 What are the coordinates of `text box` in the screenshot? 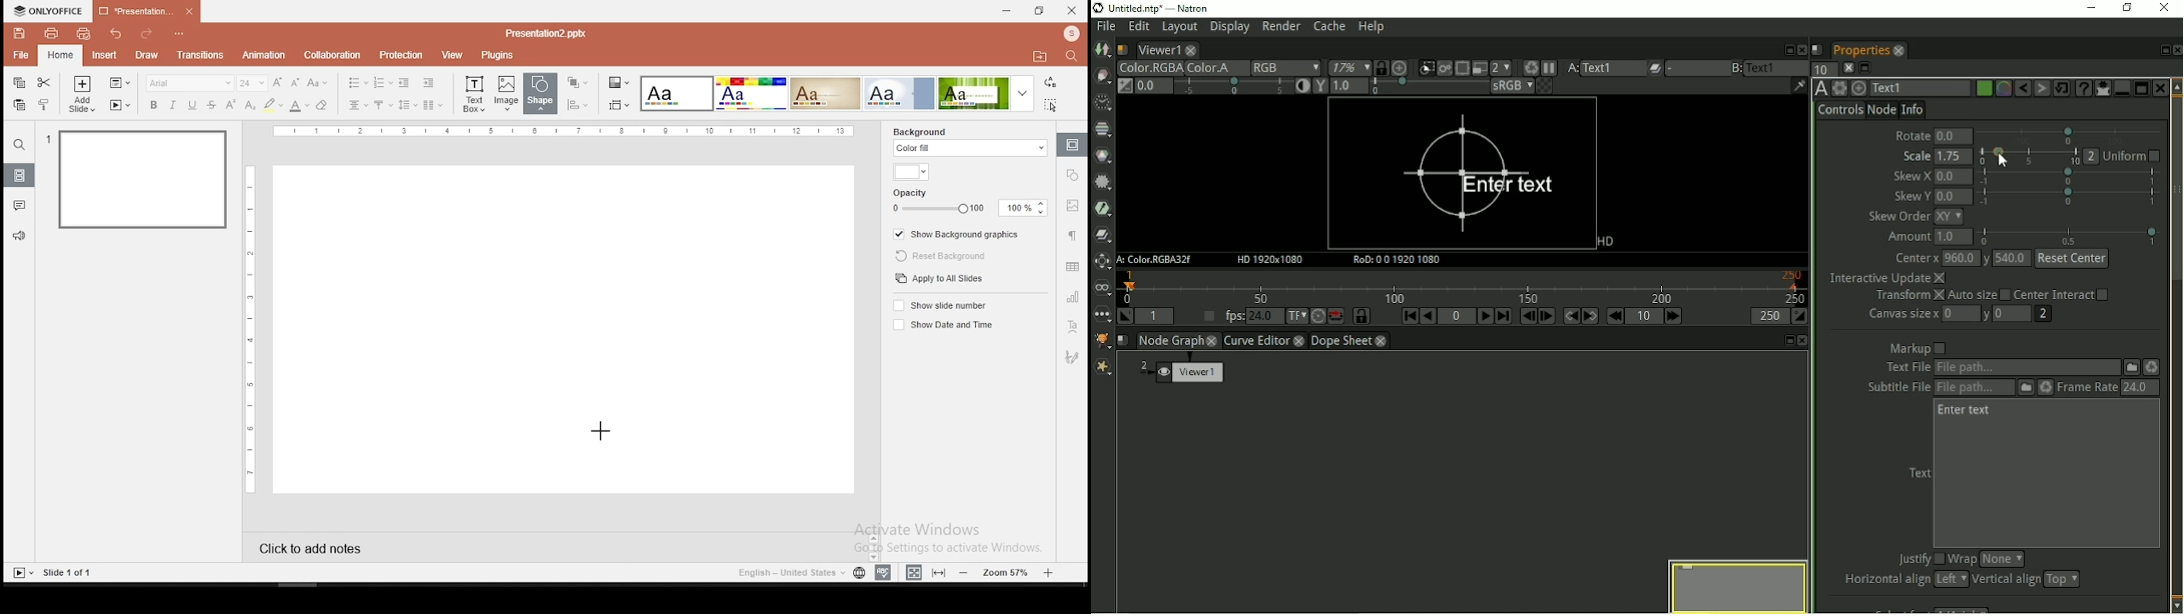 It's located at (473, 93).